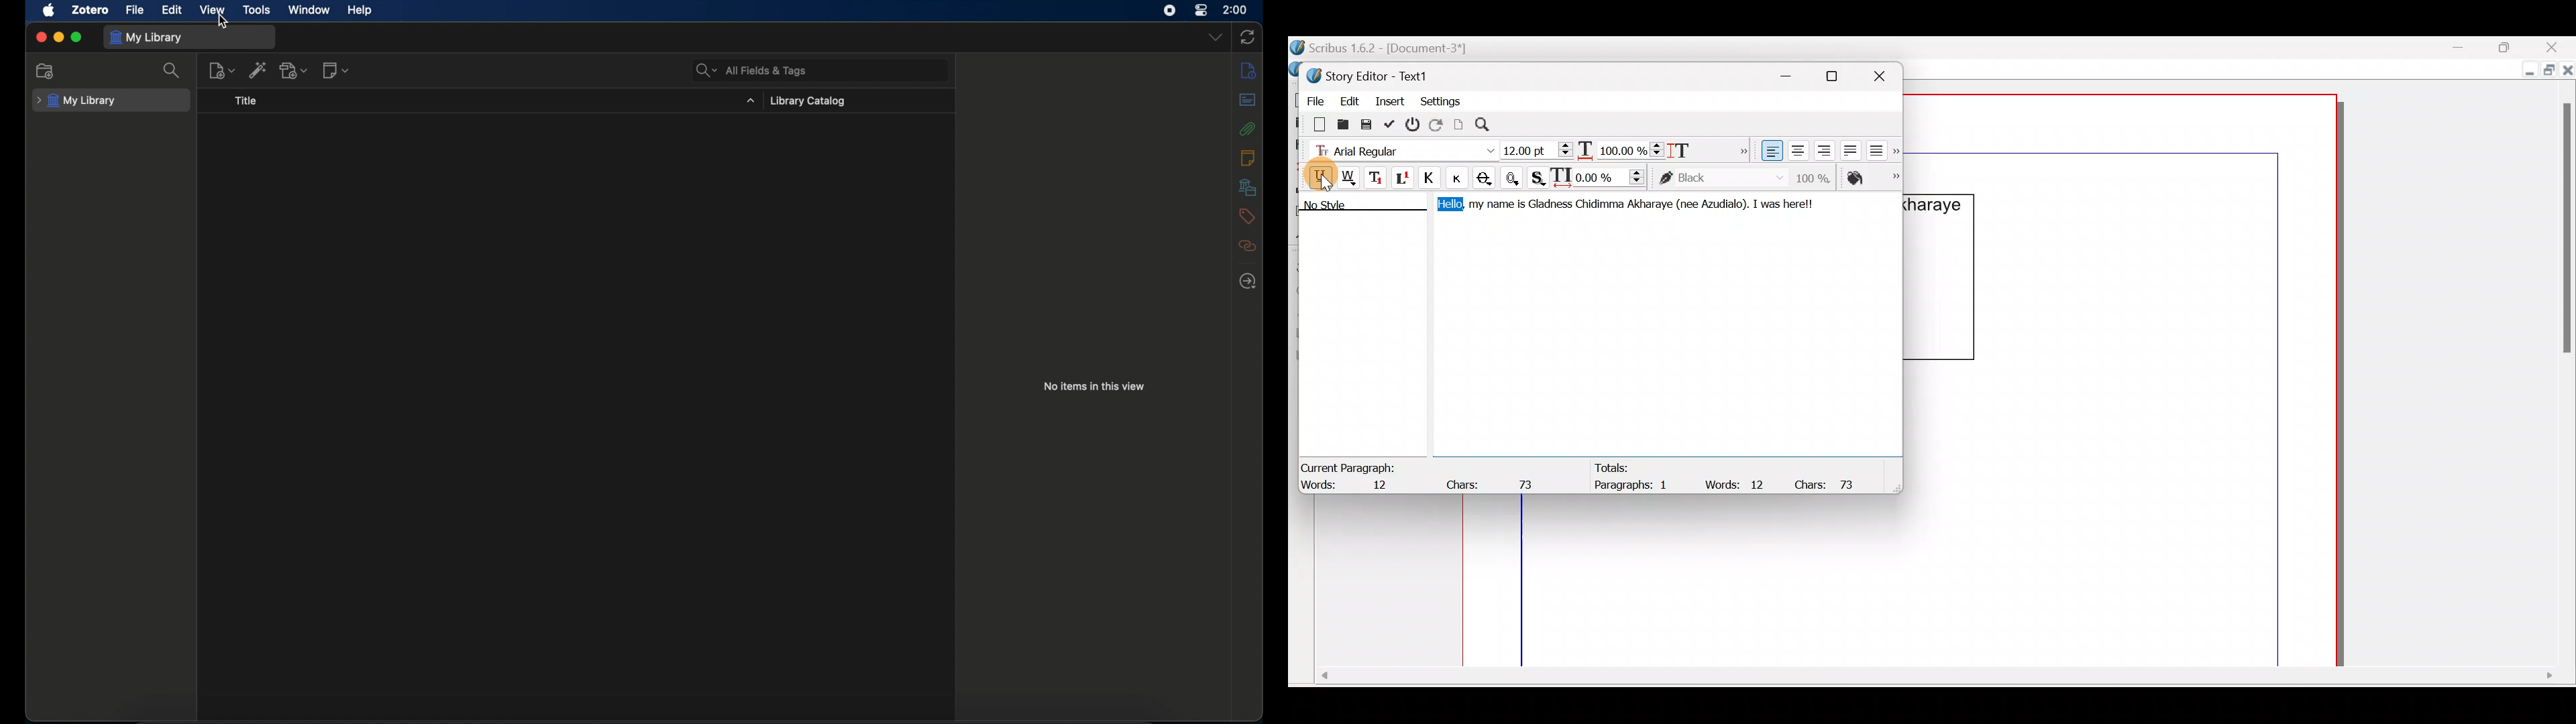  Describe the element at coordinates (1540, 176) in the screenshot. I see `Shadowed text` at that location.